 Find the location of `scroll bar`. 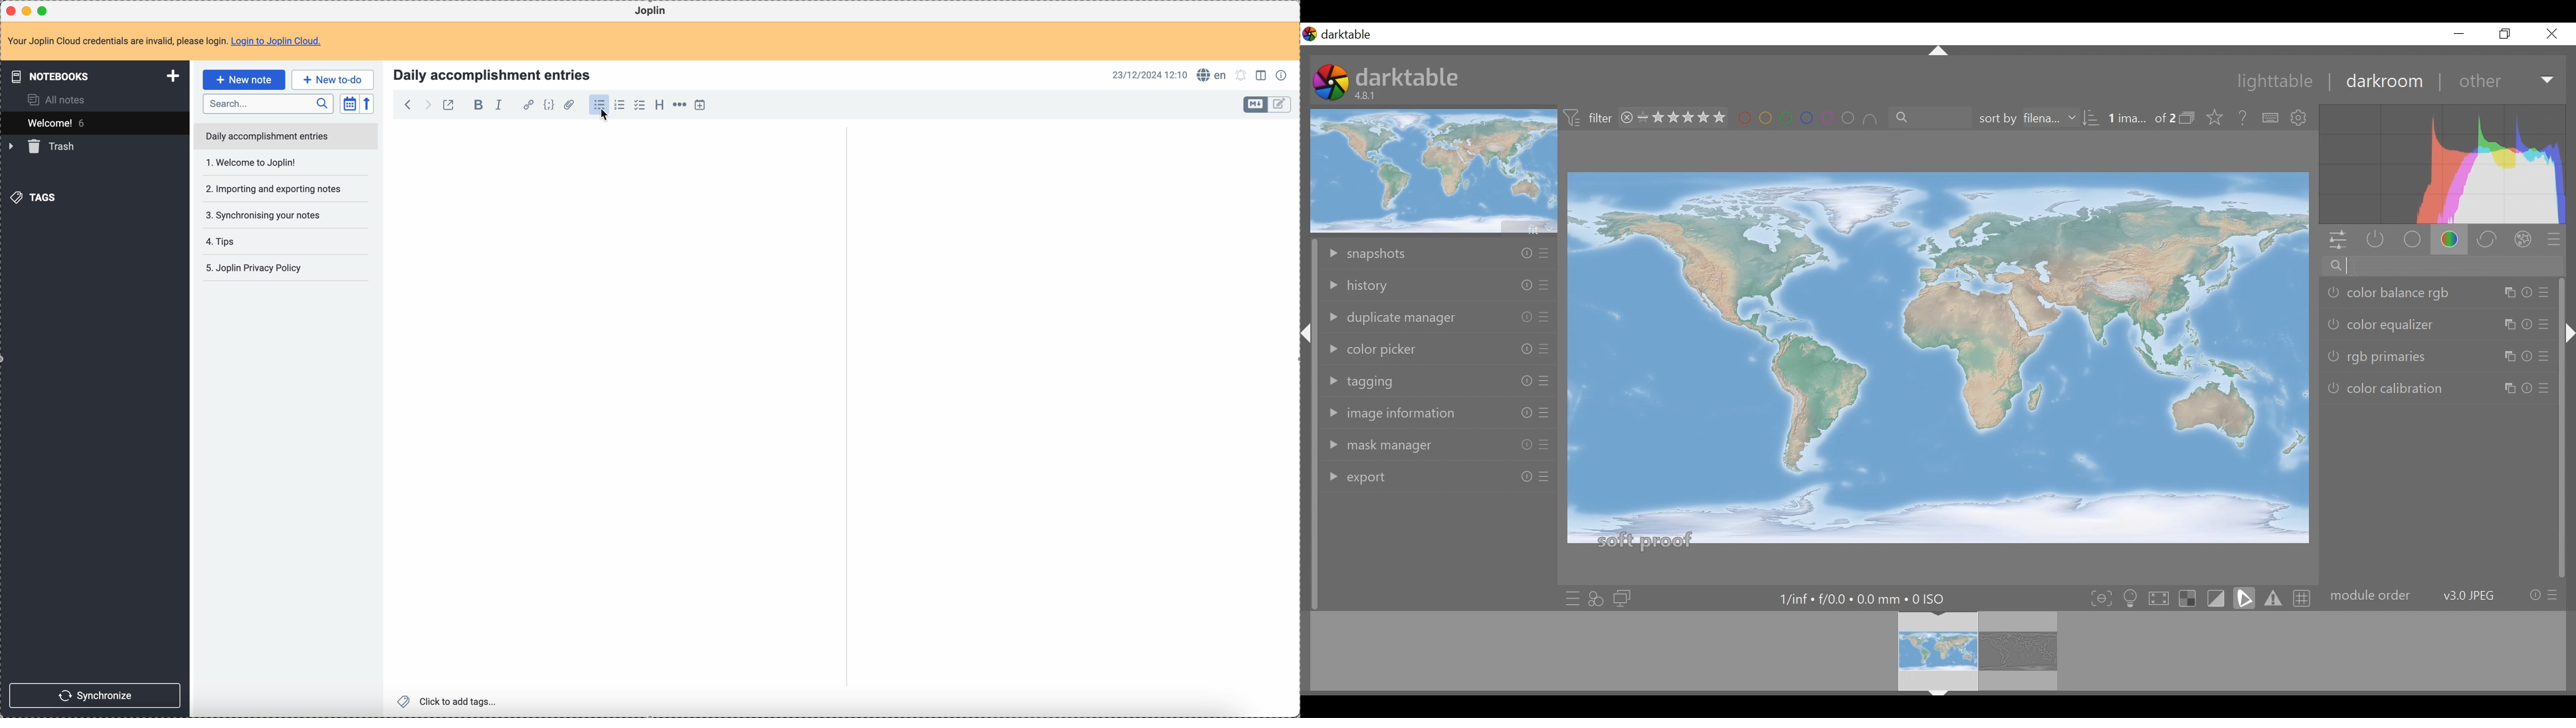

scroll bar is located at coordinates (1292, 228).